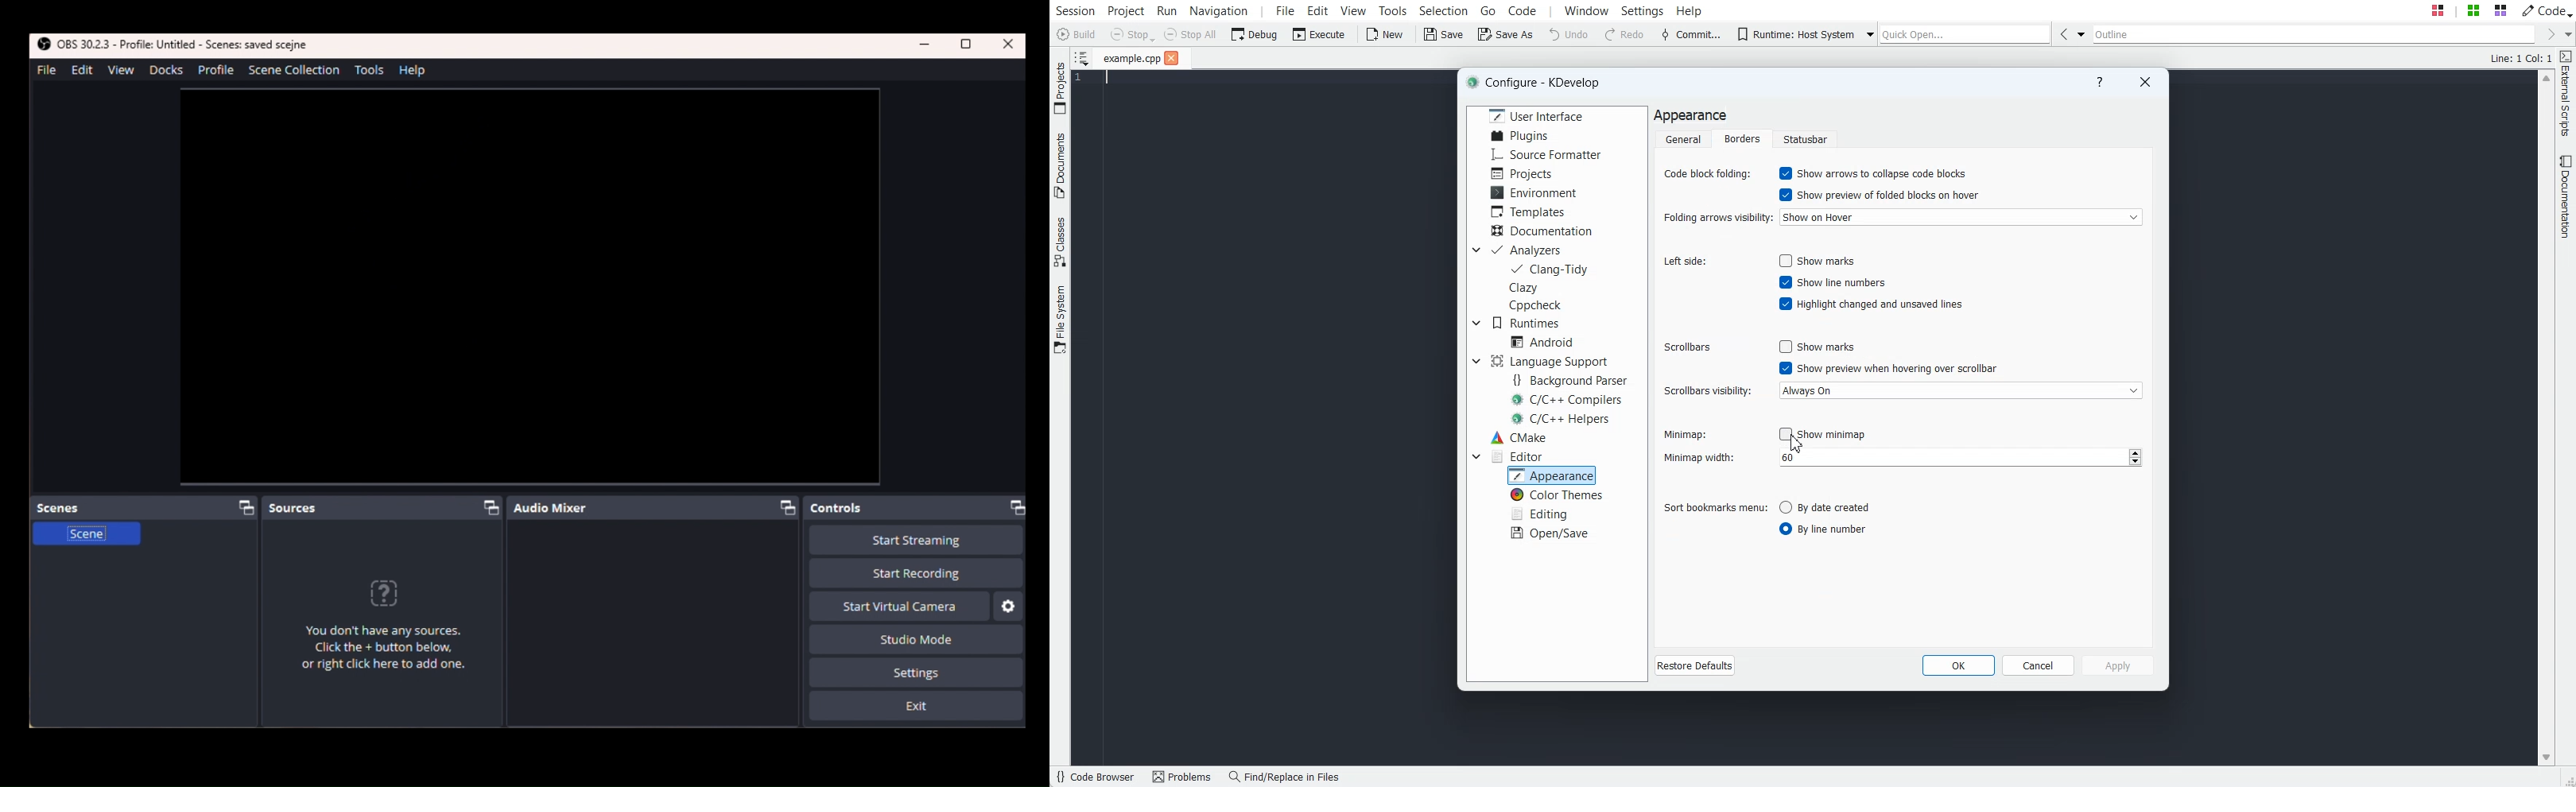  I want to click on Settings, so click(1009, 606).